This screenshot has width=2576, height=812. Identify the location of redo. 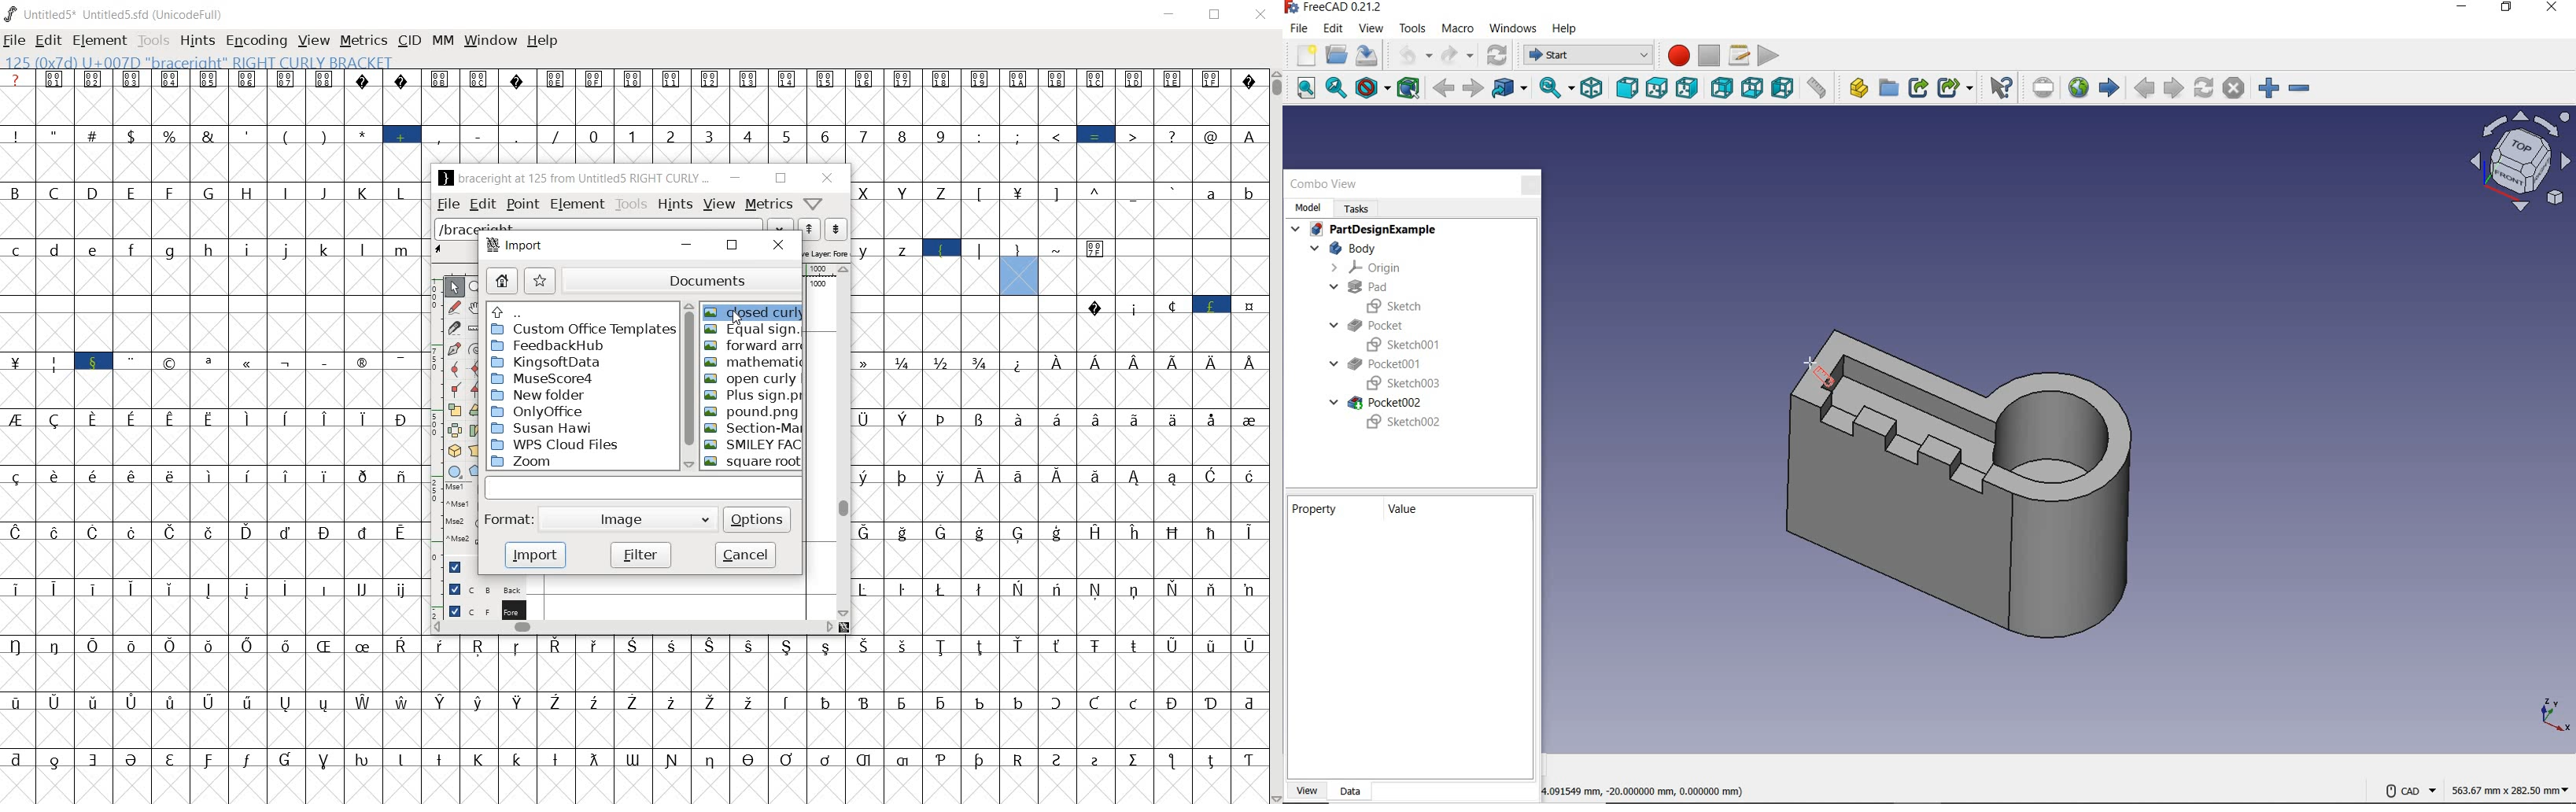
(1457, 57).